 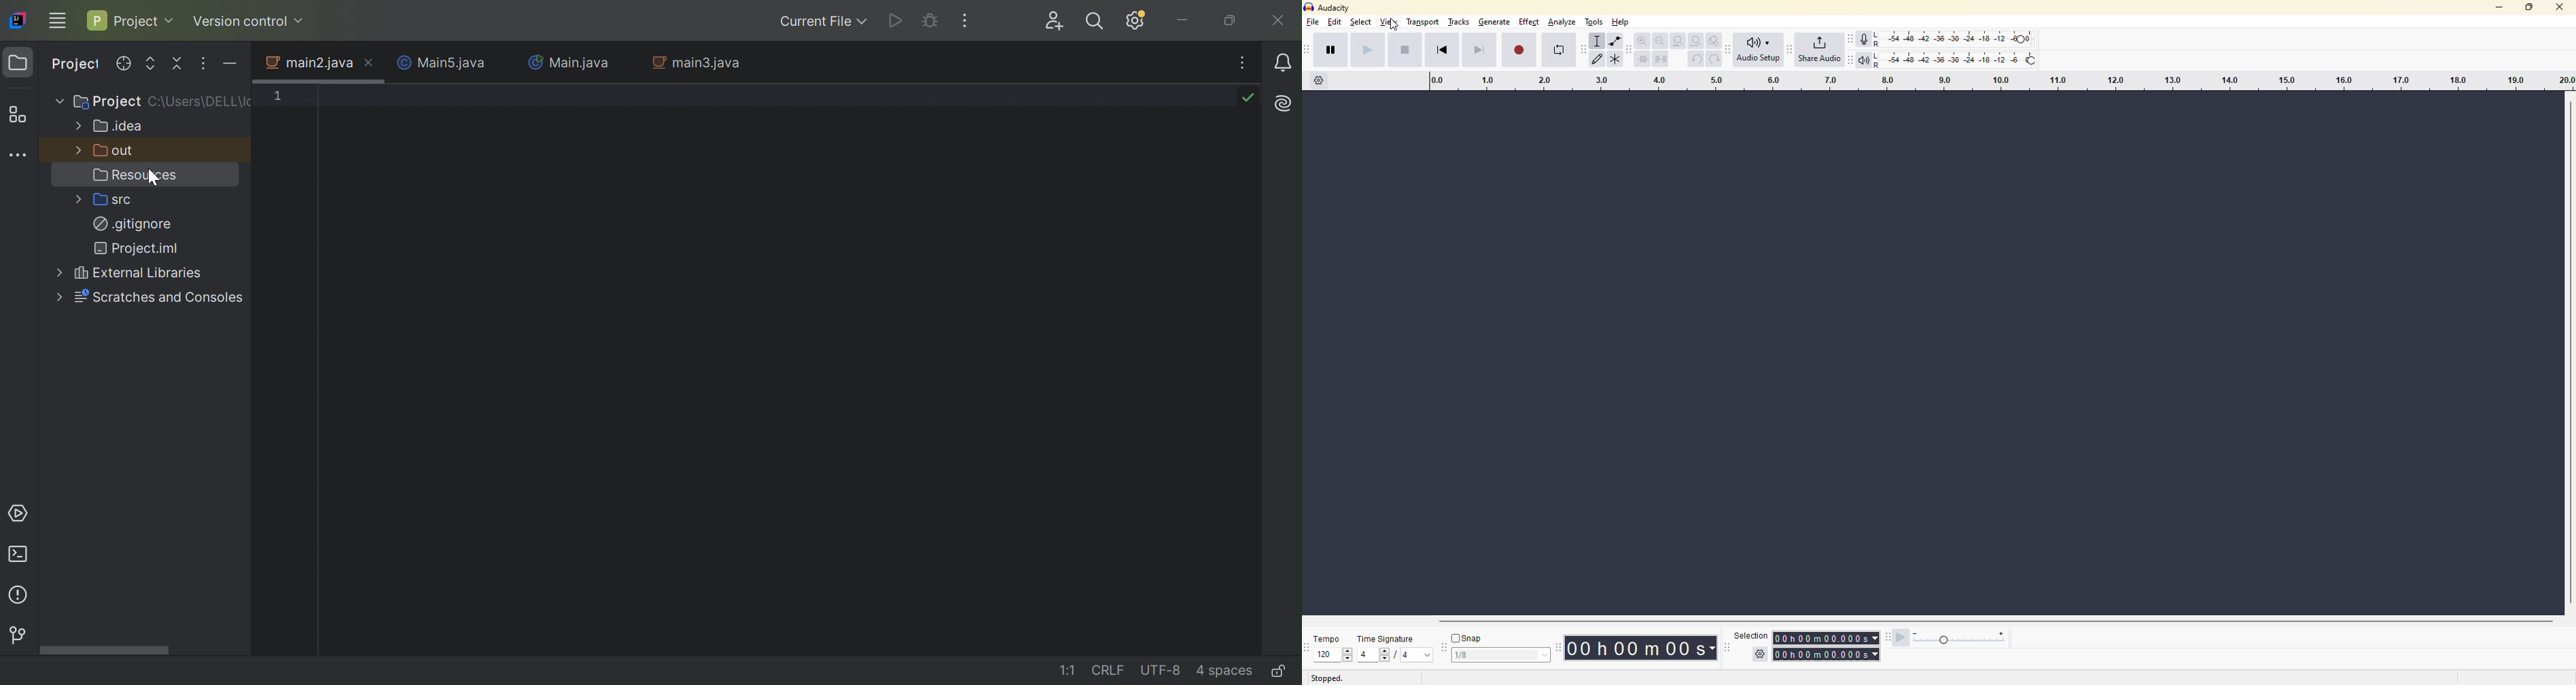 I want to click on value, so click(x=1375, y=654).